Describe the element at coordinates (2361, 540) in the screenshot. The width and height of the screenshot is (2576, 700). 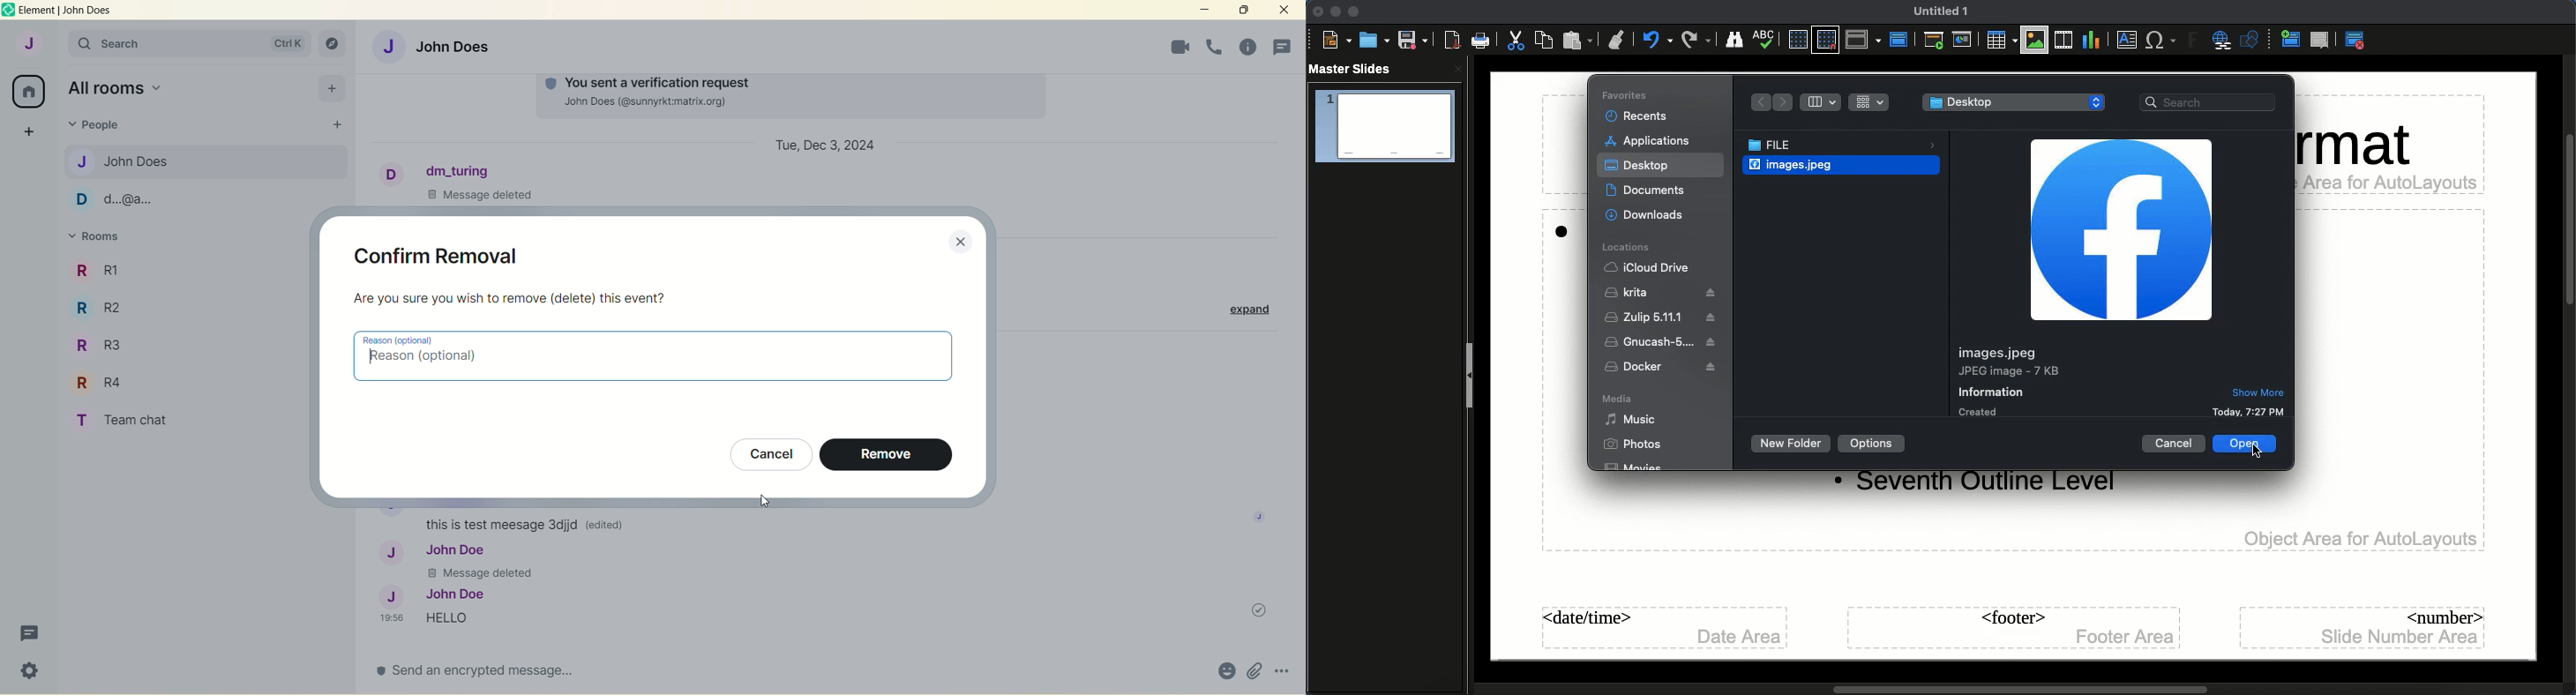
I see ` Object Area for AutoLayouts` at that location.